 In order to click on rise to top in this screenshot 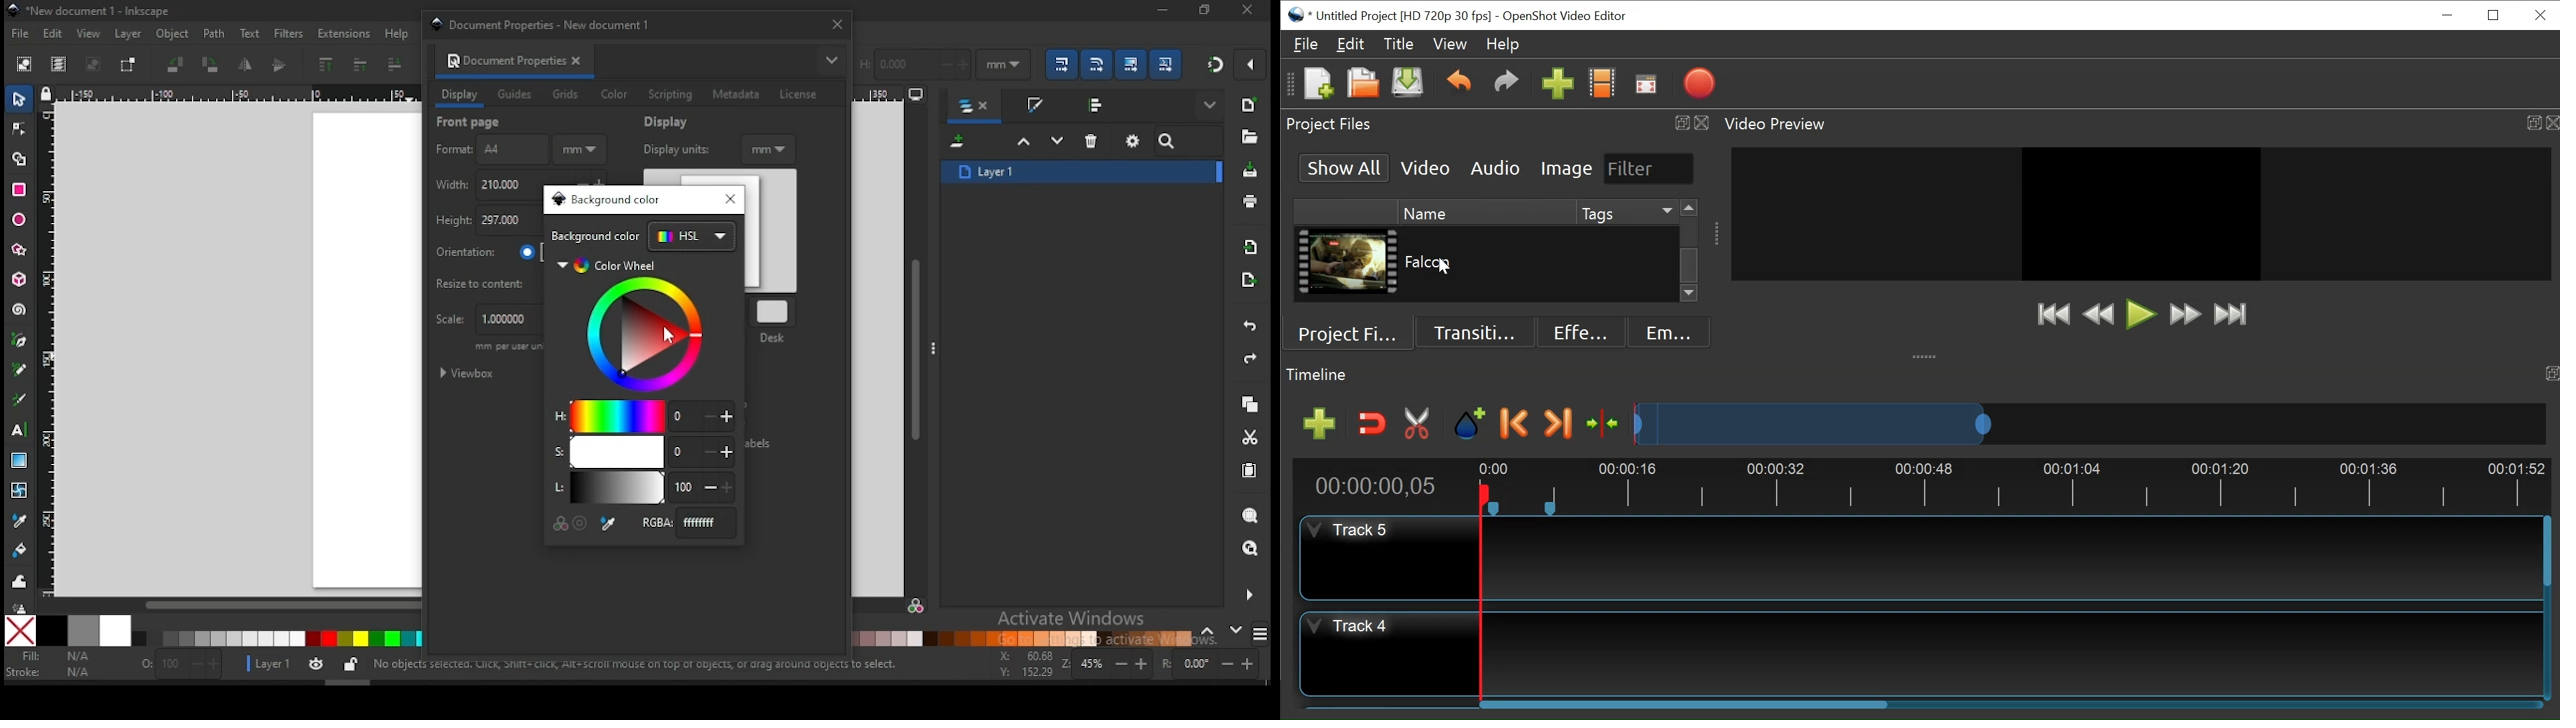, I will do `click(324, 65)`.